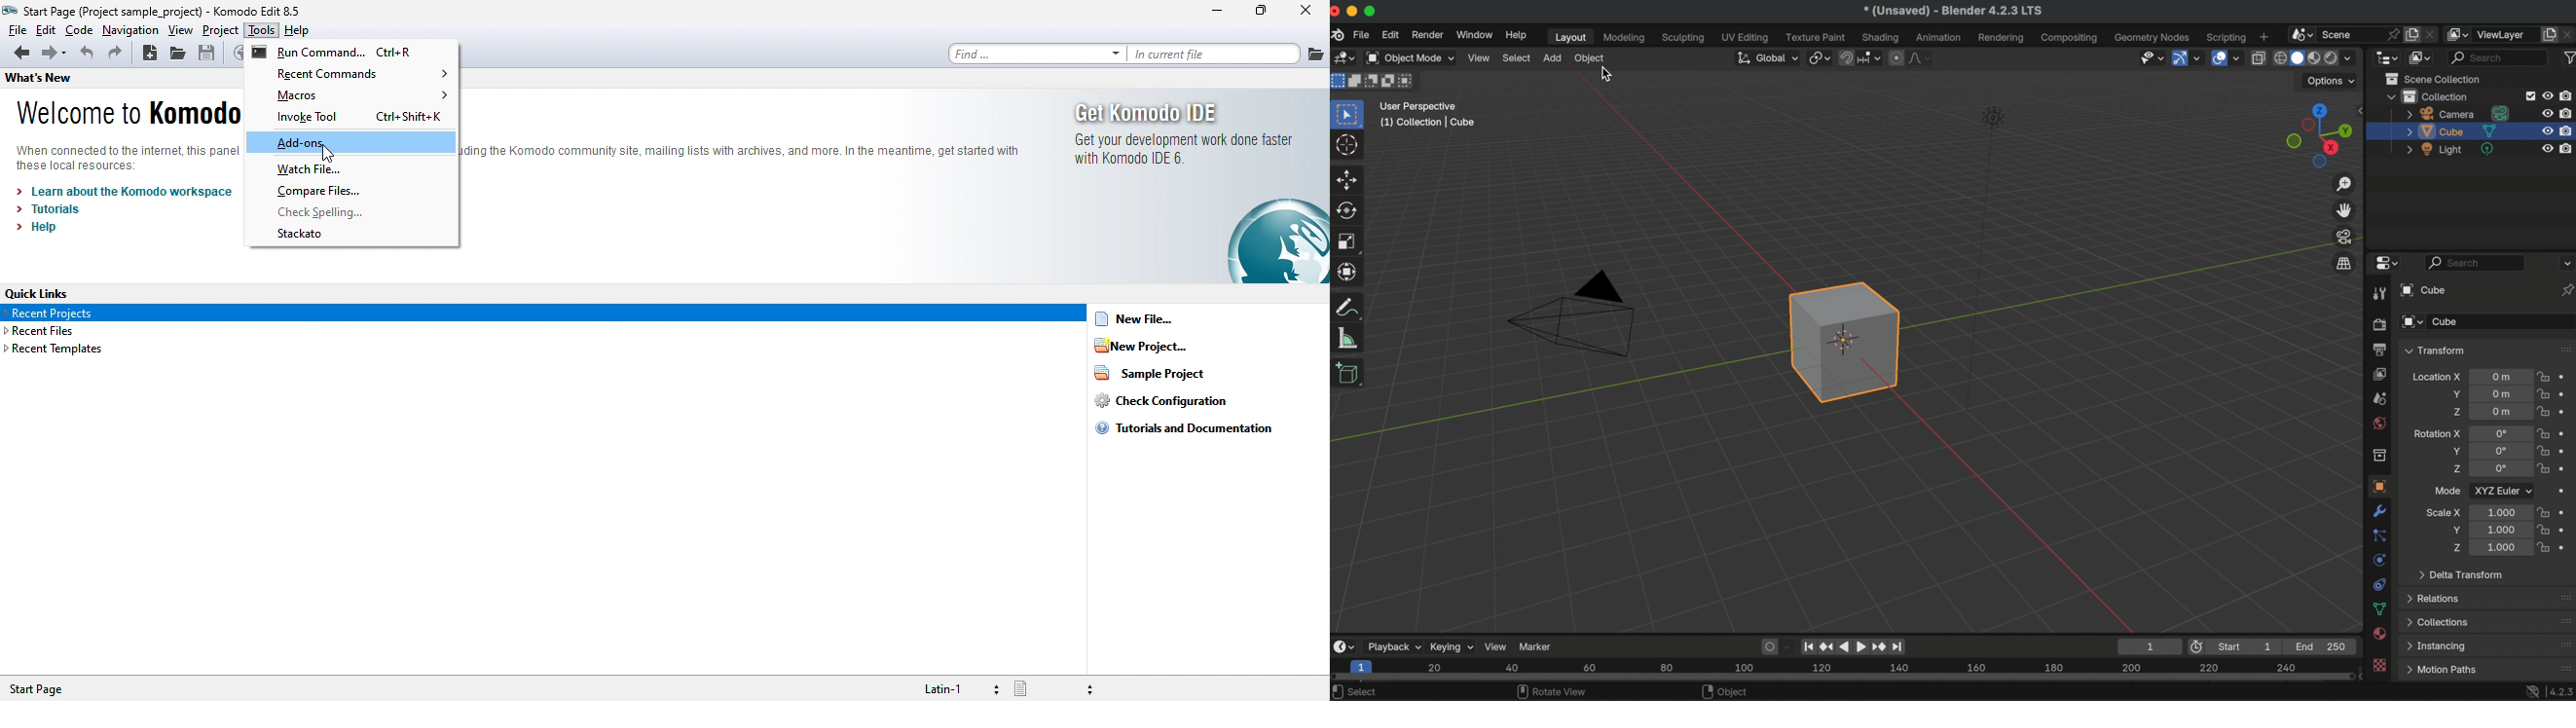  What do you see at coordinates (1982, 256) in the screenshot?
I see `light source` at bounding box center [1982, 256].